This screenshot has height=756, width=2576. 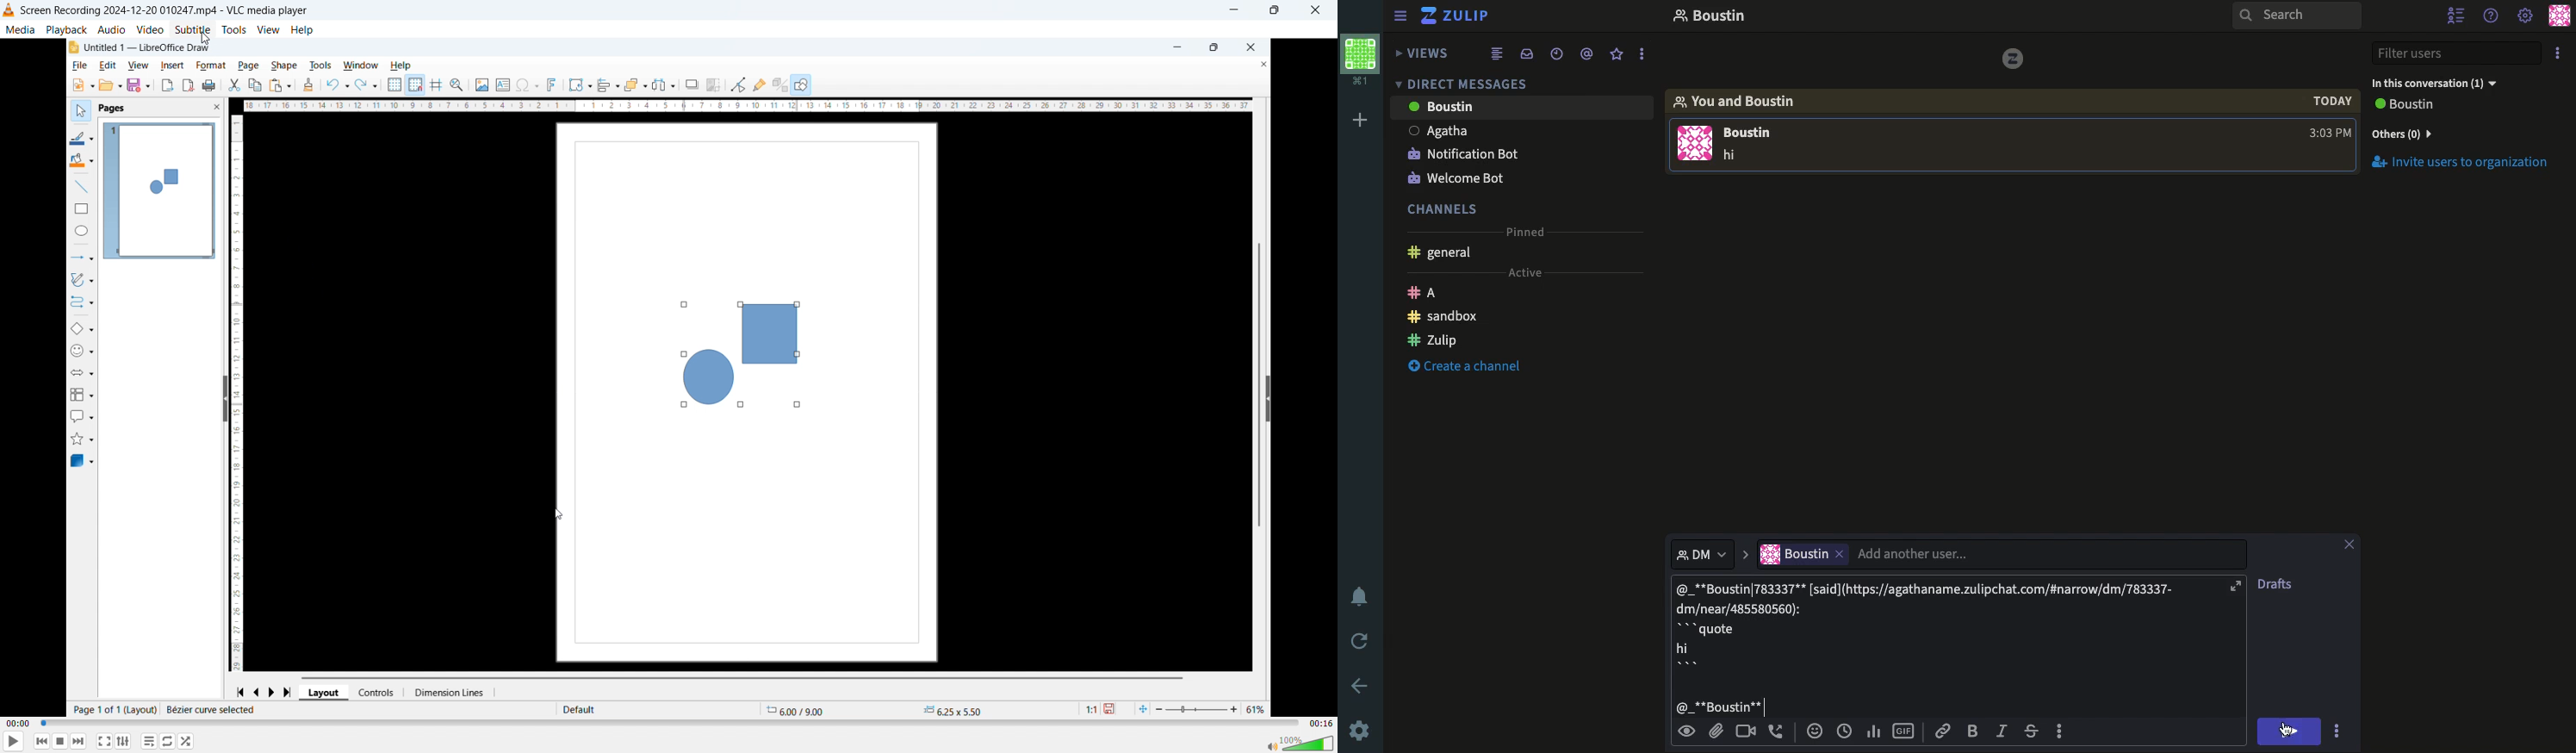 I want to click on object position- 6.25x5.50, so click(x=952, y=710).